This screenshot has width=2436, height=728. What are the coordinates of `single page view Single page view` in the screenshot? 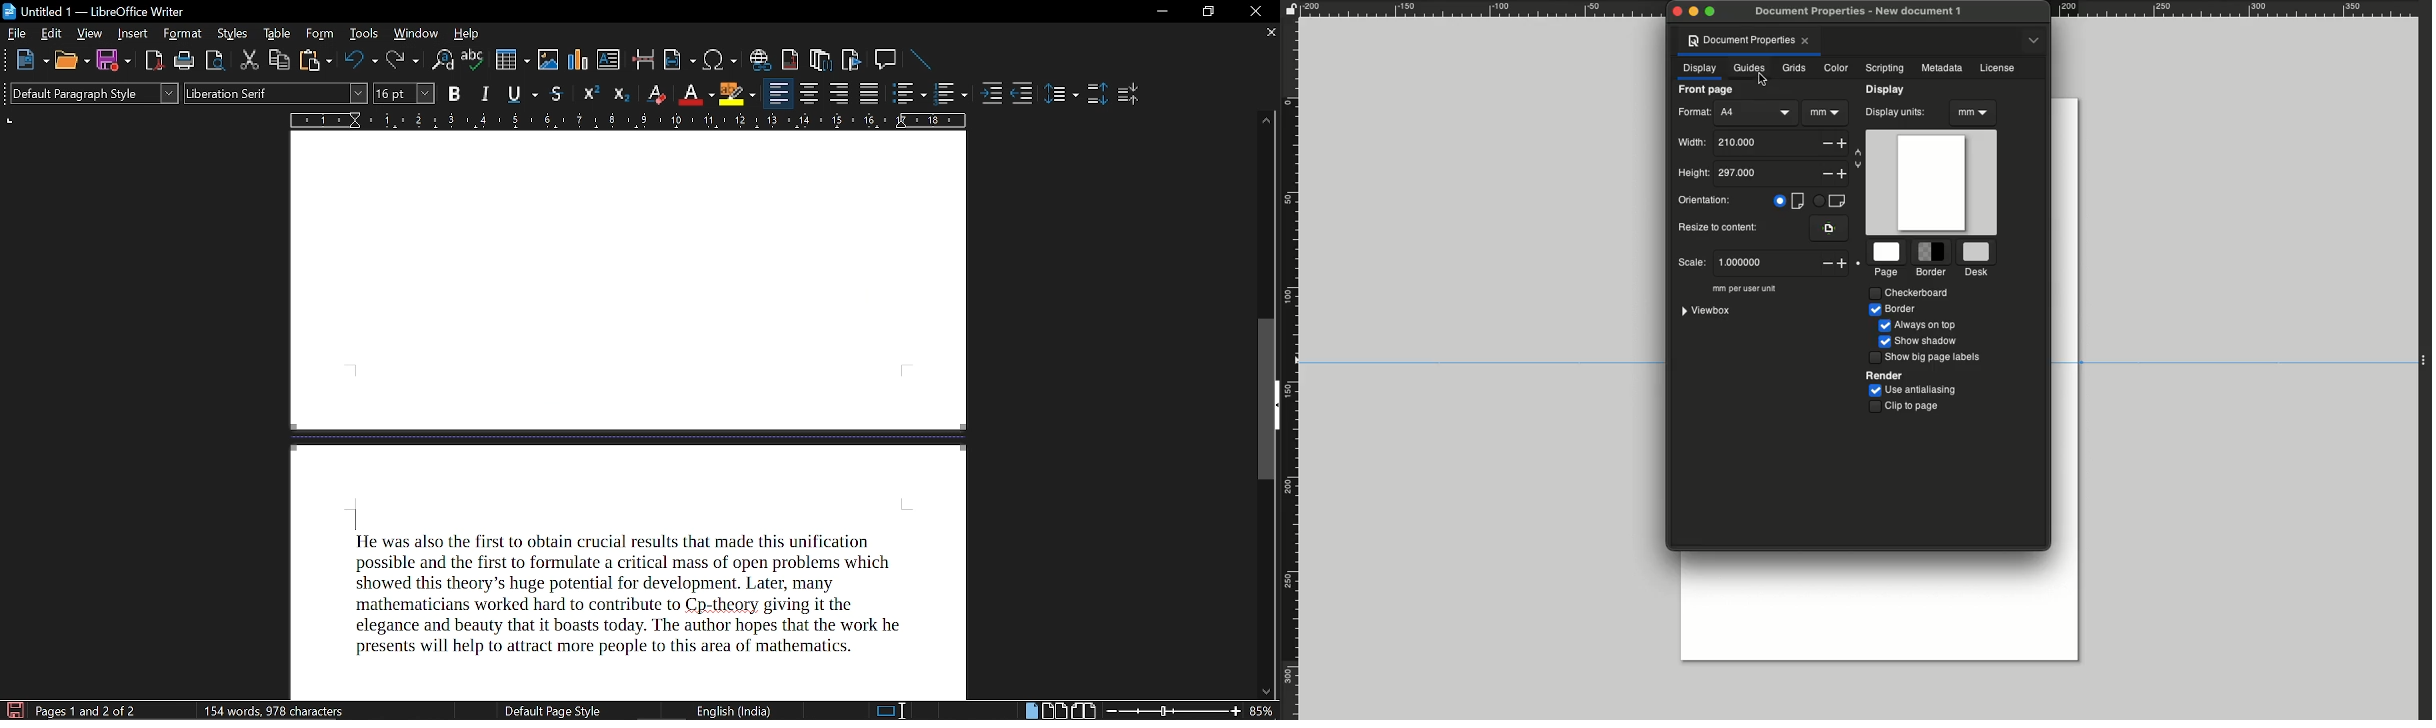 It's located at (1033, 710).